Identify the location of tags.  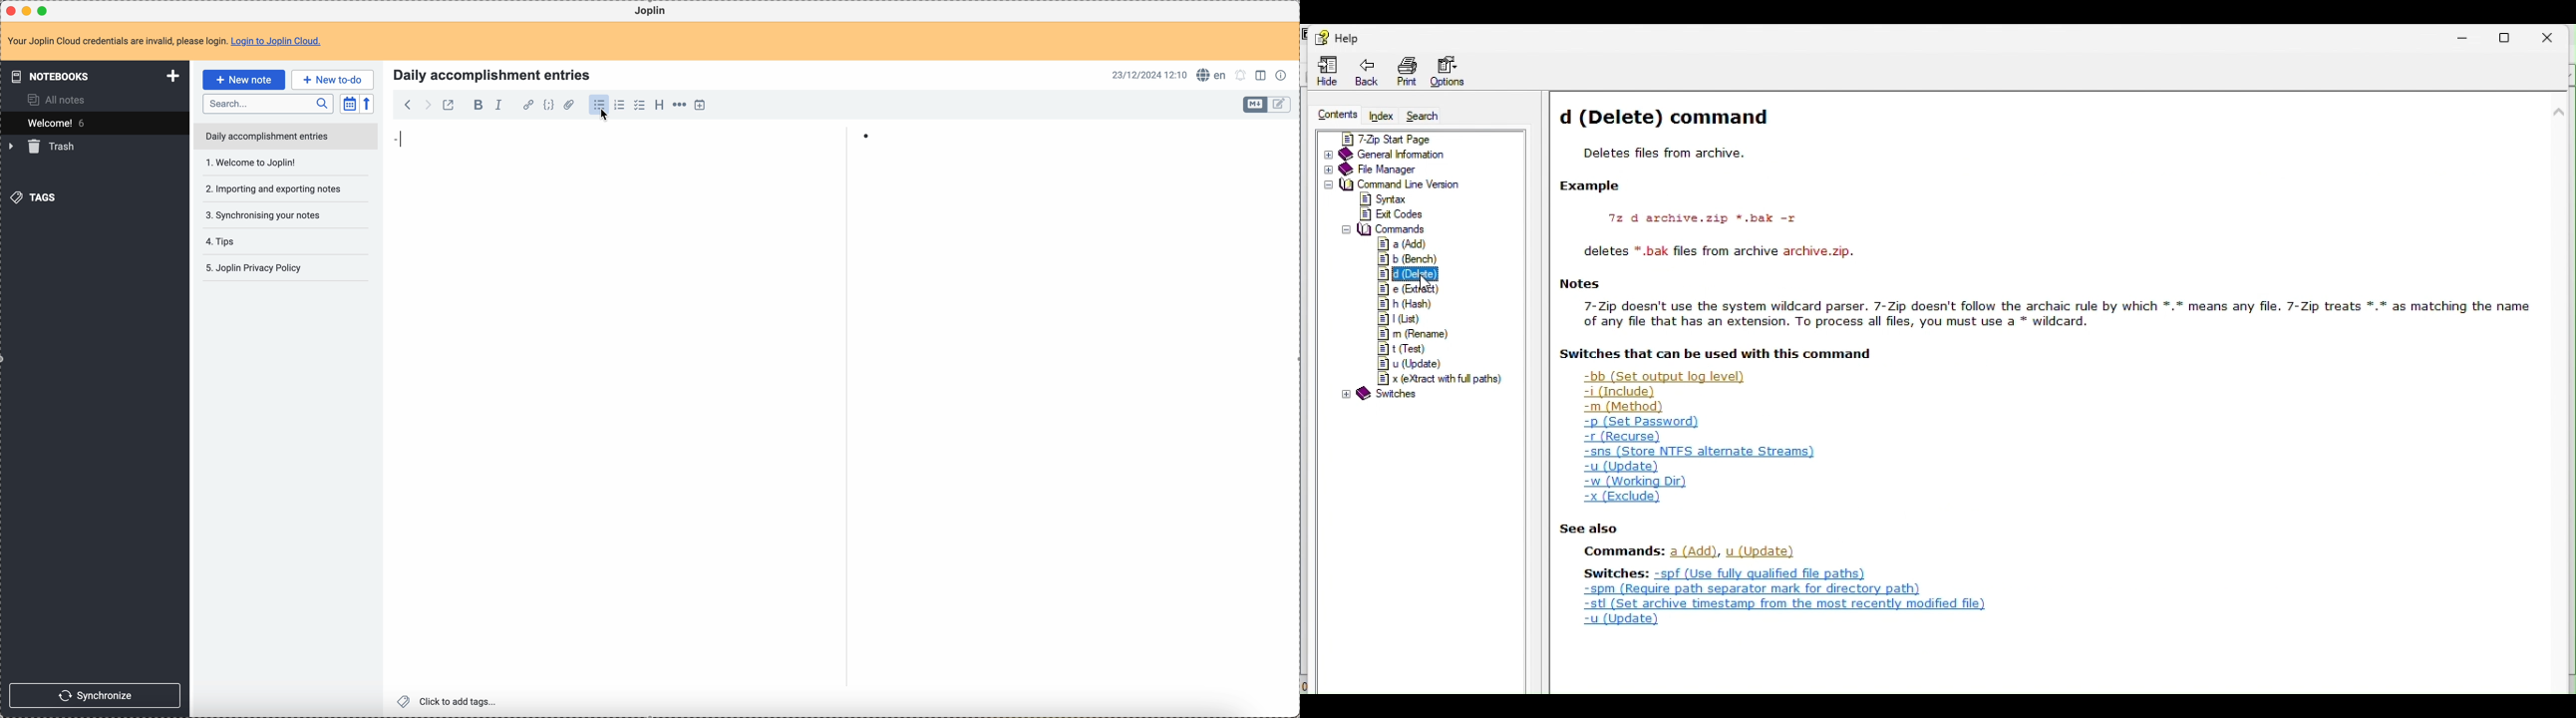
(37, 197).